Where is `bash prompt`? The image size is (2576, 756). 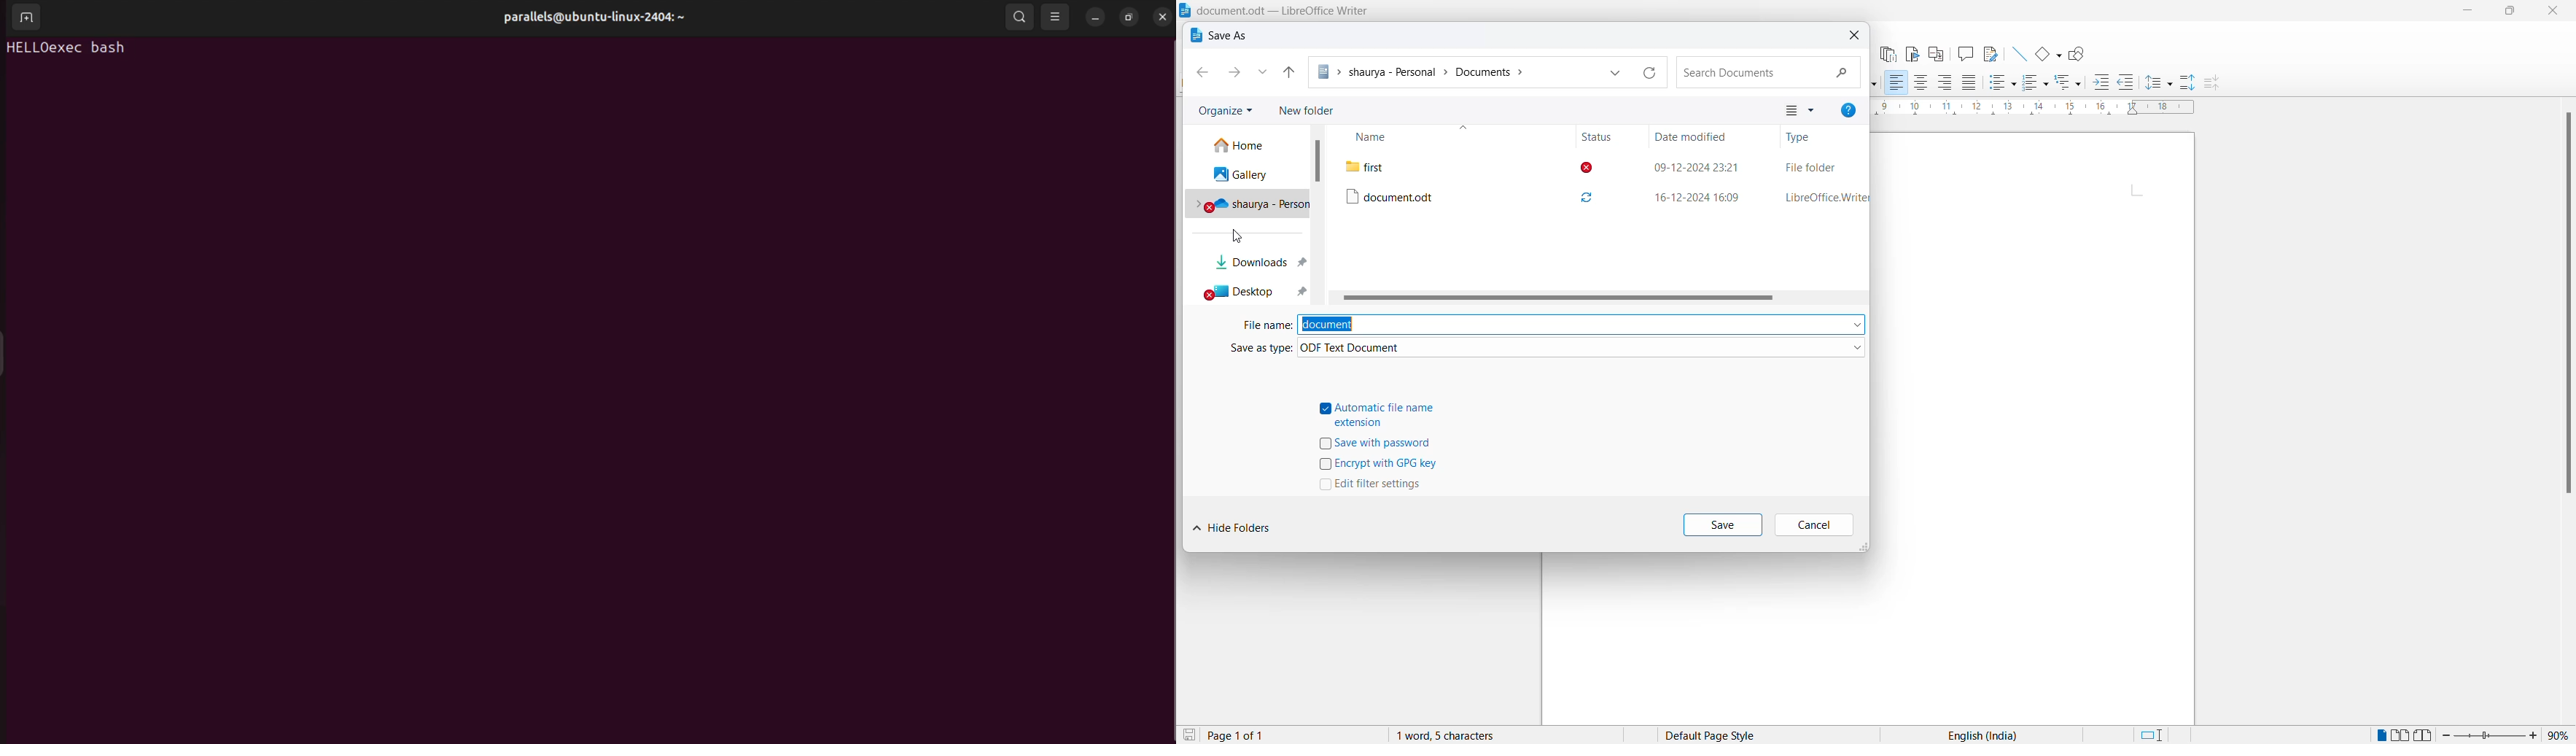
bash prompt is located at coordinates (26, 48).